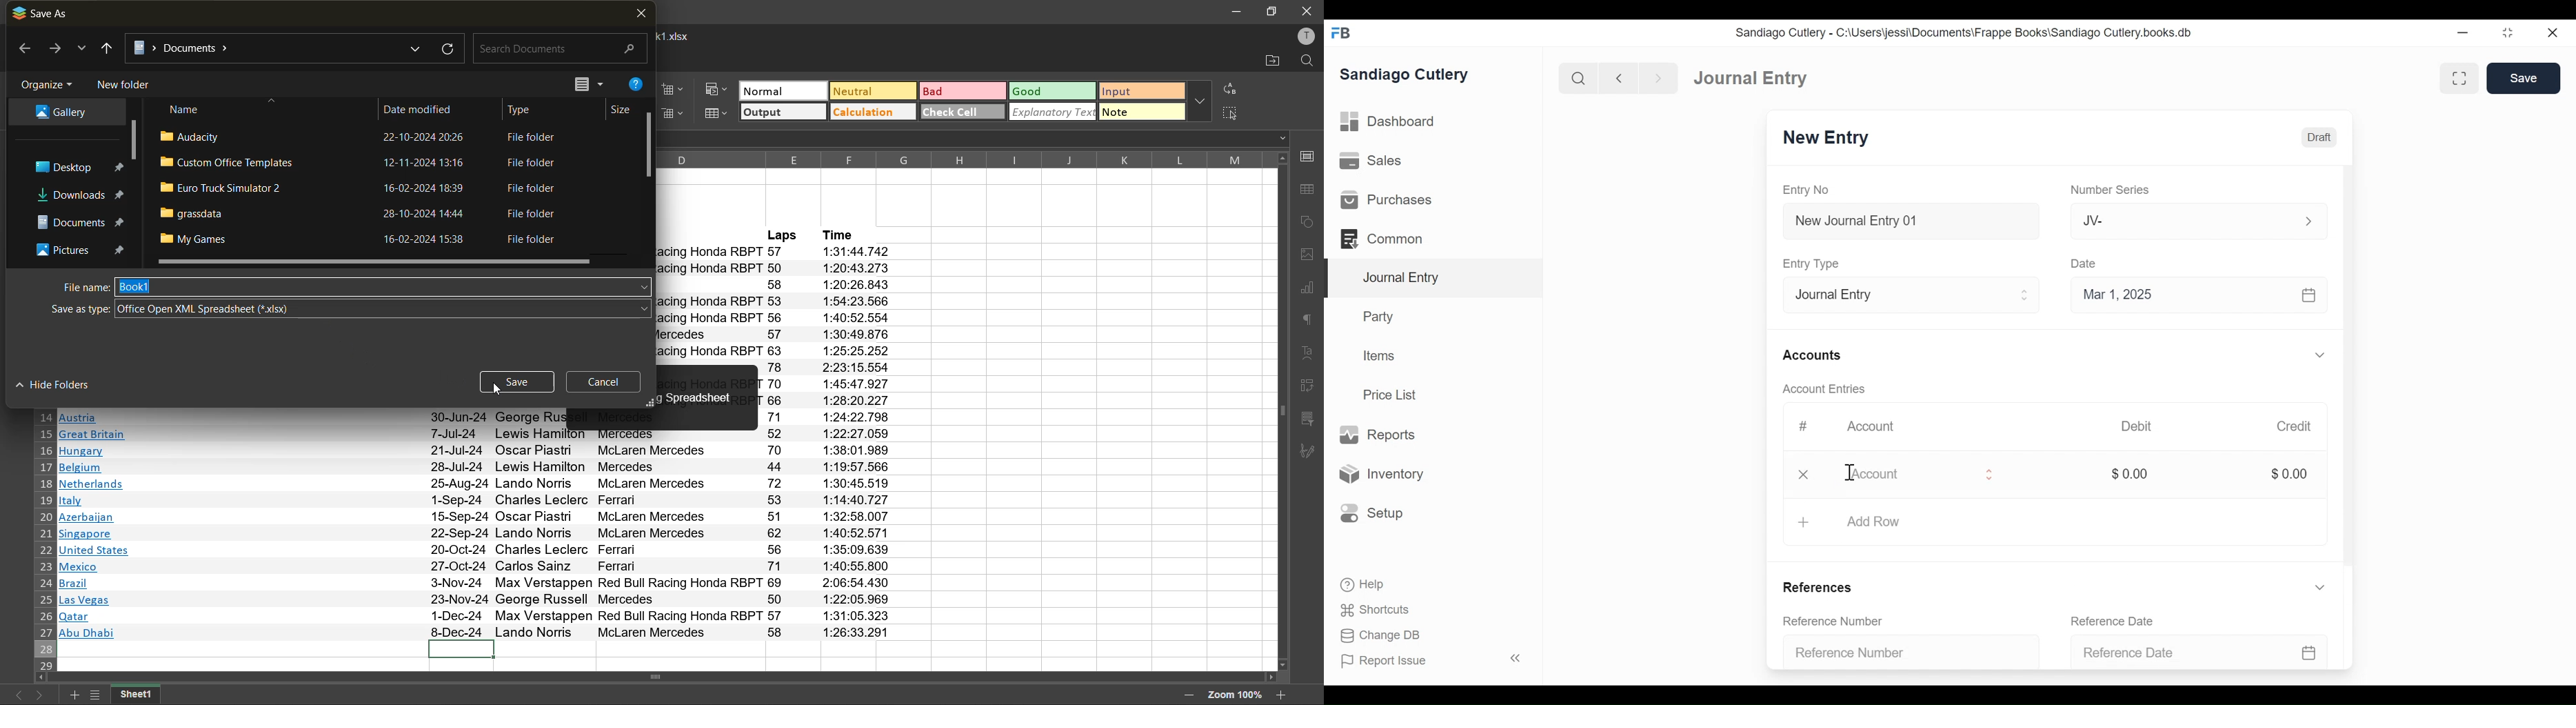  Describe the element at coordinates (423, 109) in the screenshot. I see `date modified` at that location.